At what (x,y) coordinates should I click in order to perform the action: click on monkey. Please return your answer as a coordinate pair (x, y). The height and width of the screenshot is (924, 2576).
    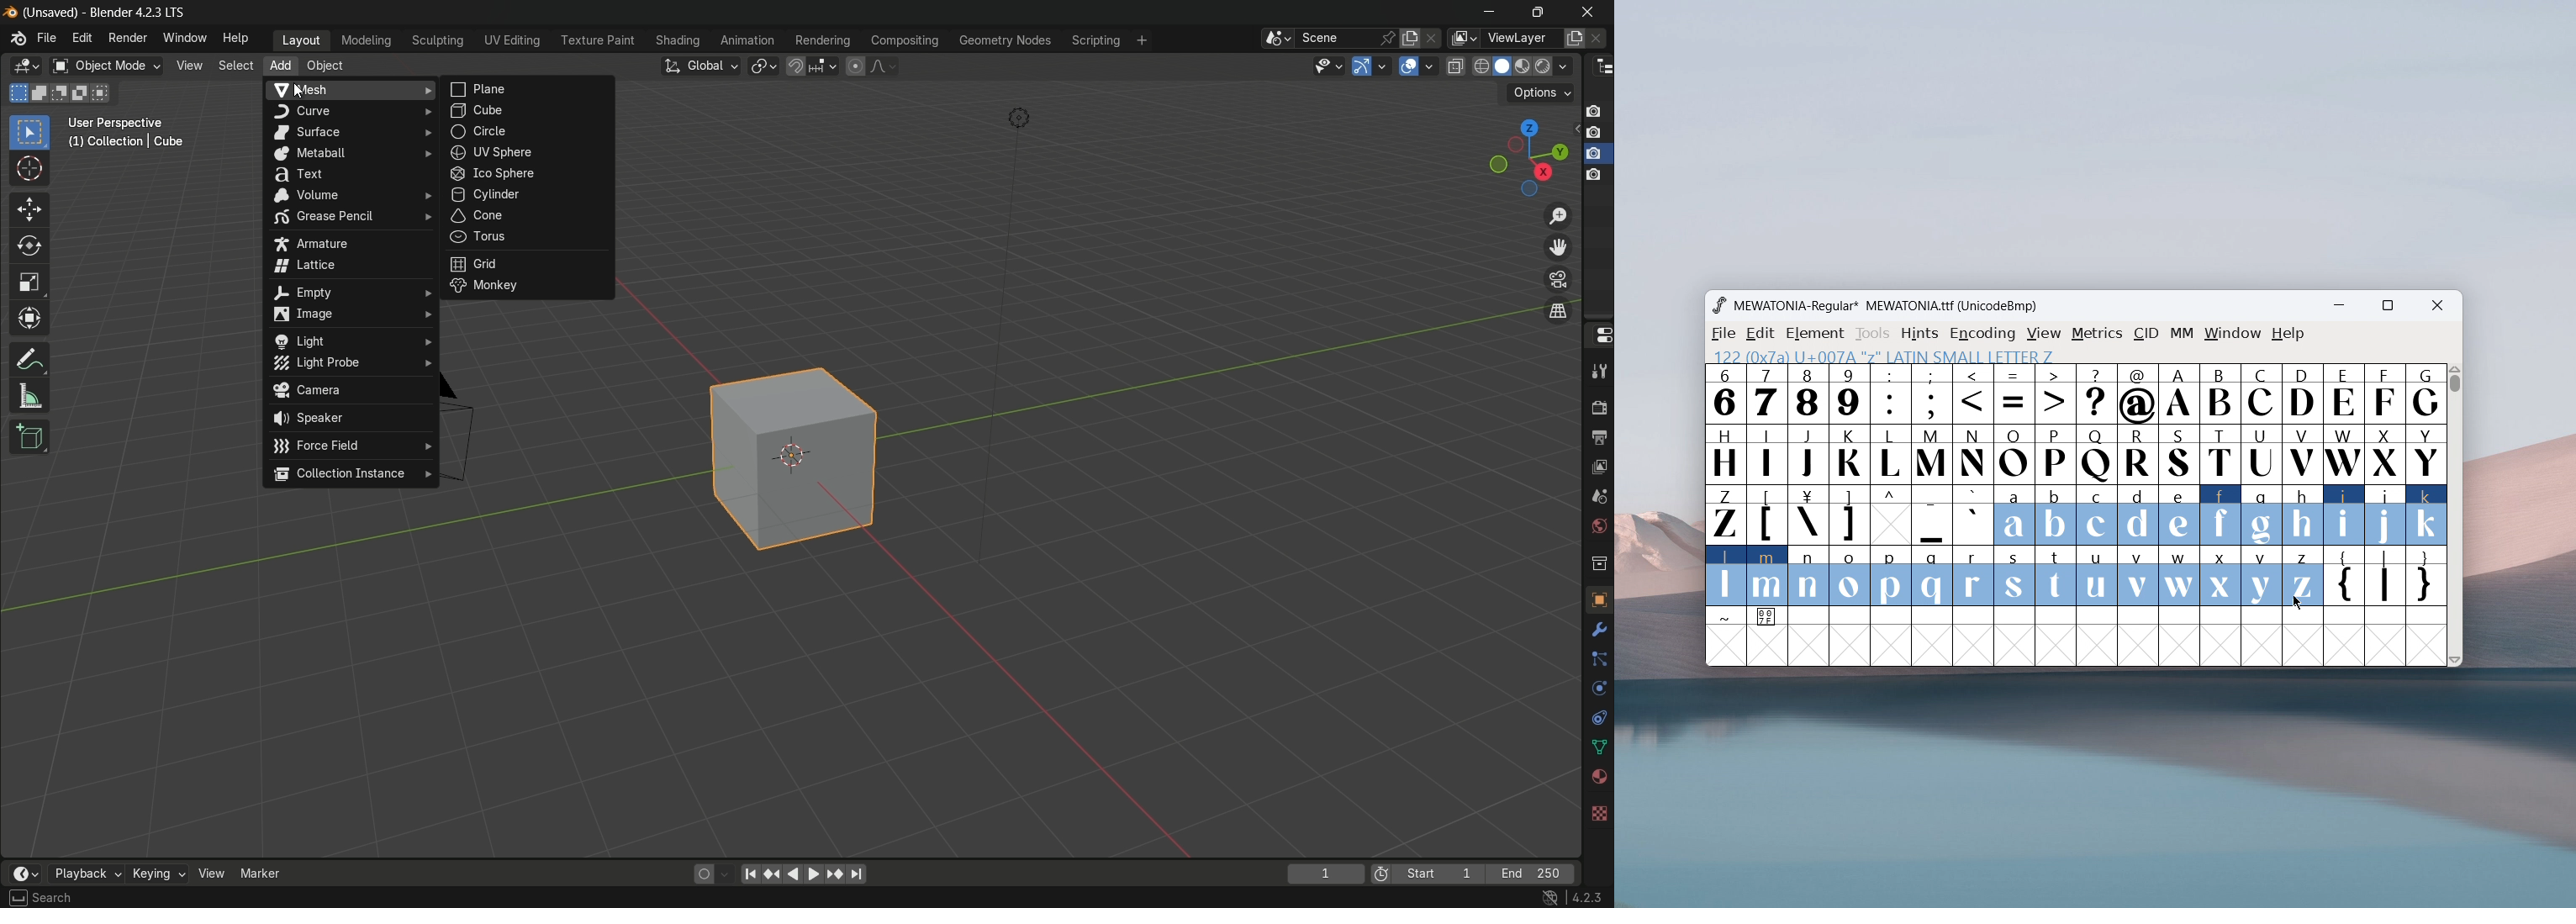
    Looking at the image, I should click on (527, 288).